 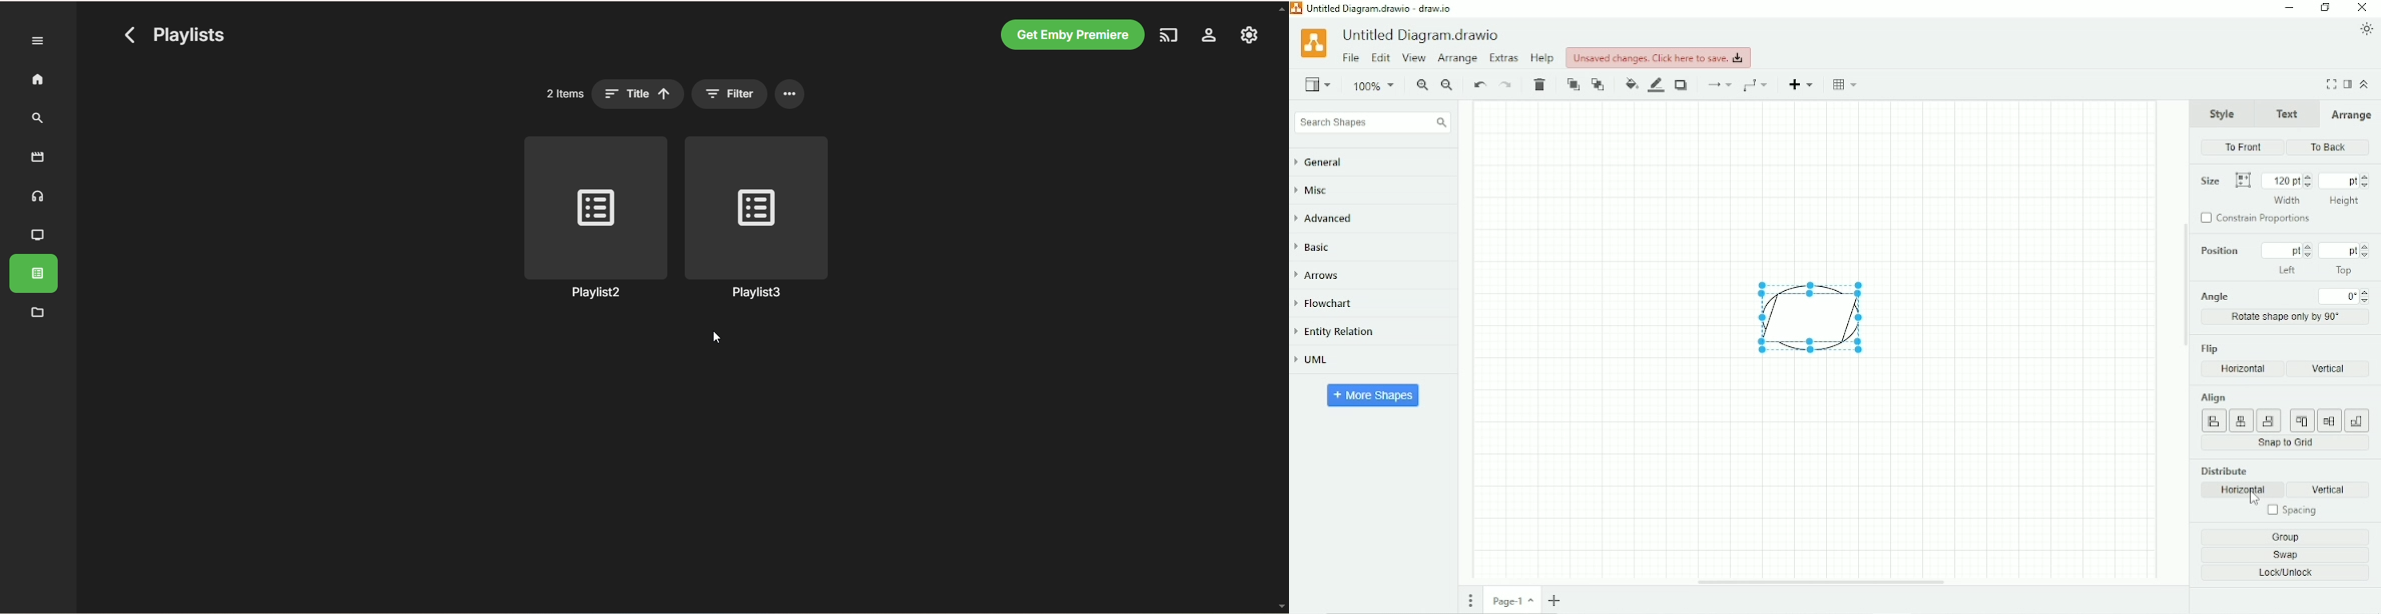 What do you see at coordinates (2244, 369) in the screenshot?
I see `Horizontal` at bounding box center [2244, 369].